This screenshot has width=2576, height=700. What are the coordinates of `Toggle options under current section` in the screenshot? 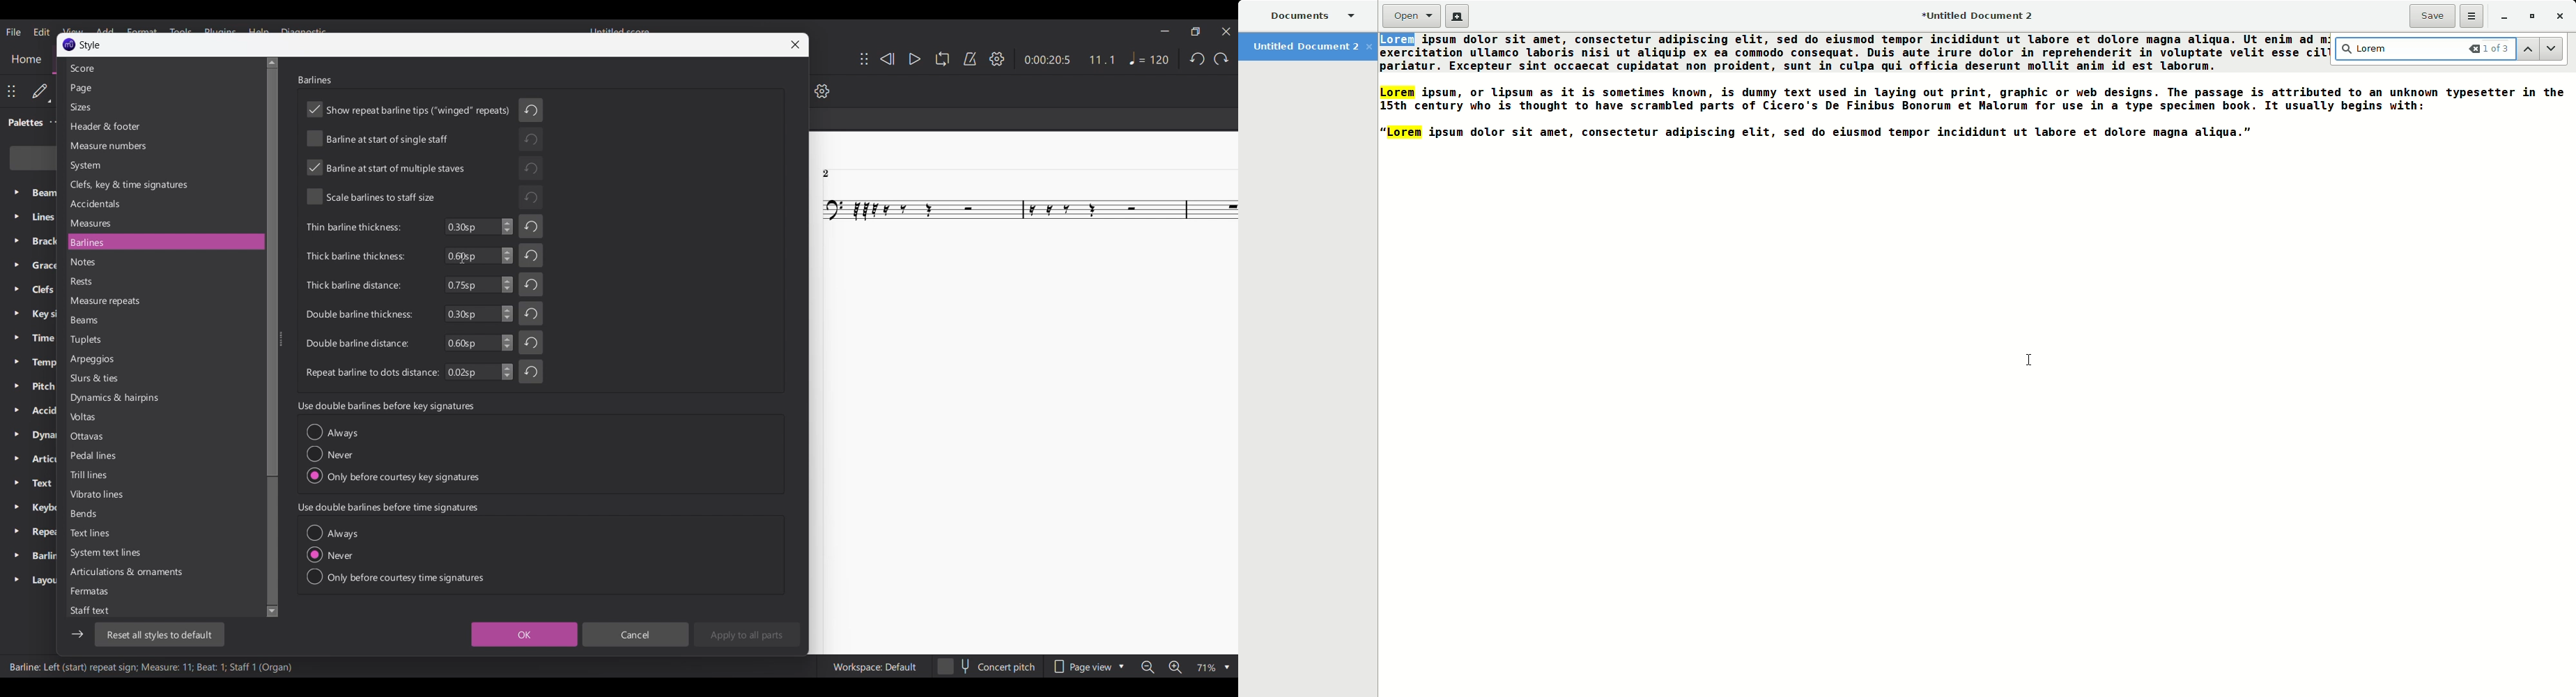 It's located at (394, 454).